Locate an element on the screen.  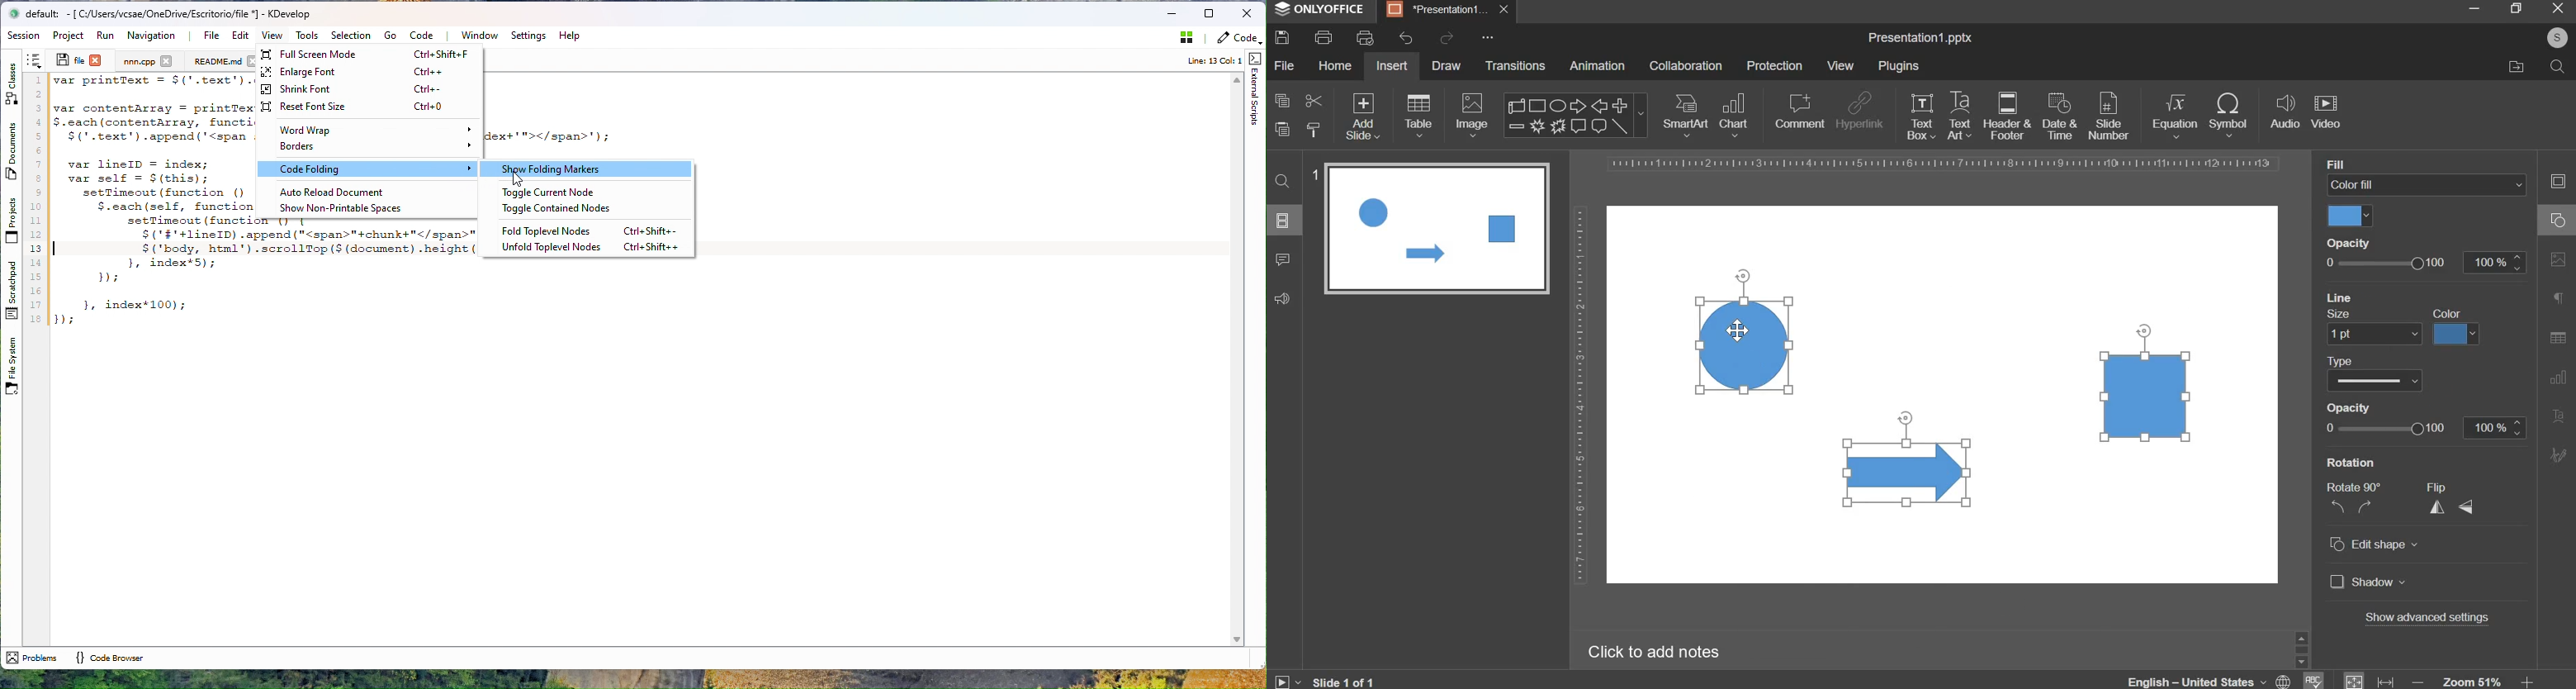
opacity is located at coordinates (2352, 243).